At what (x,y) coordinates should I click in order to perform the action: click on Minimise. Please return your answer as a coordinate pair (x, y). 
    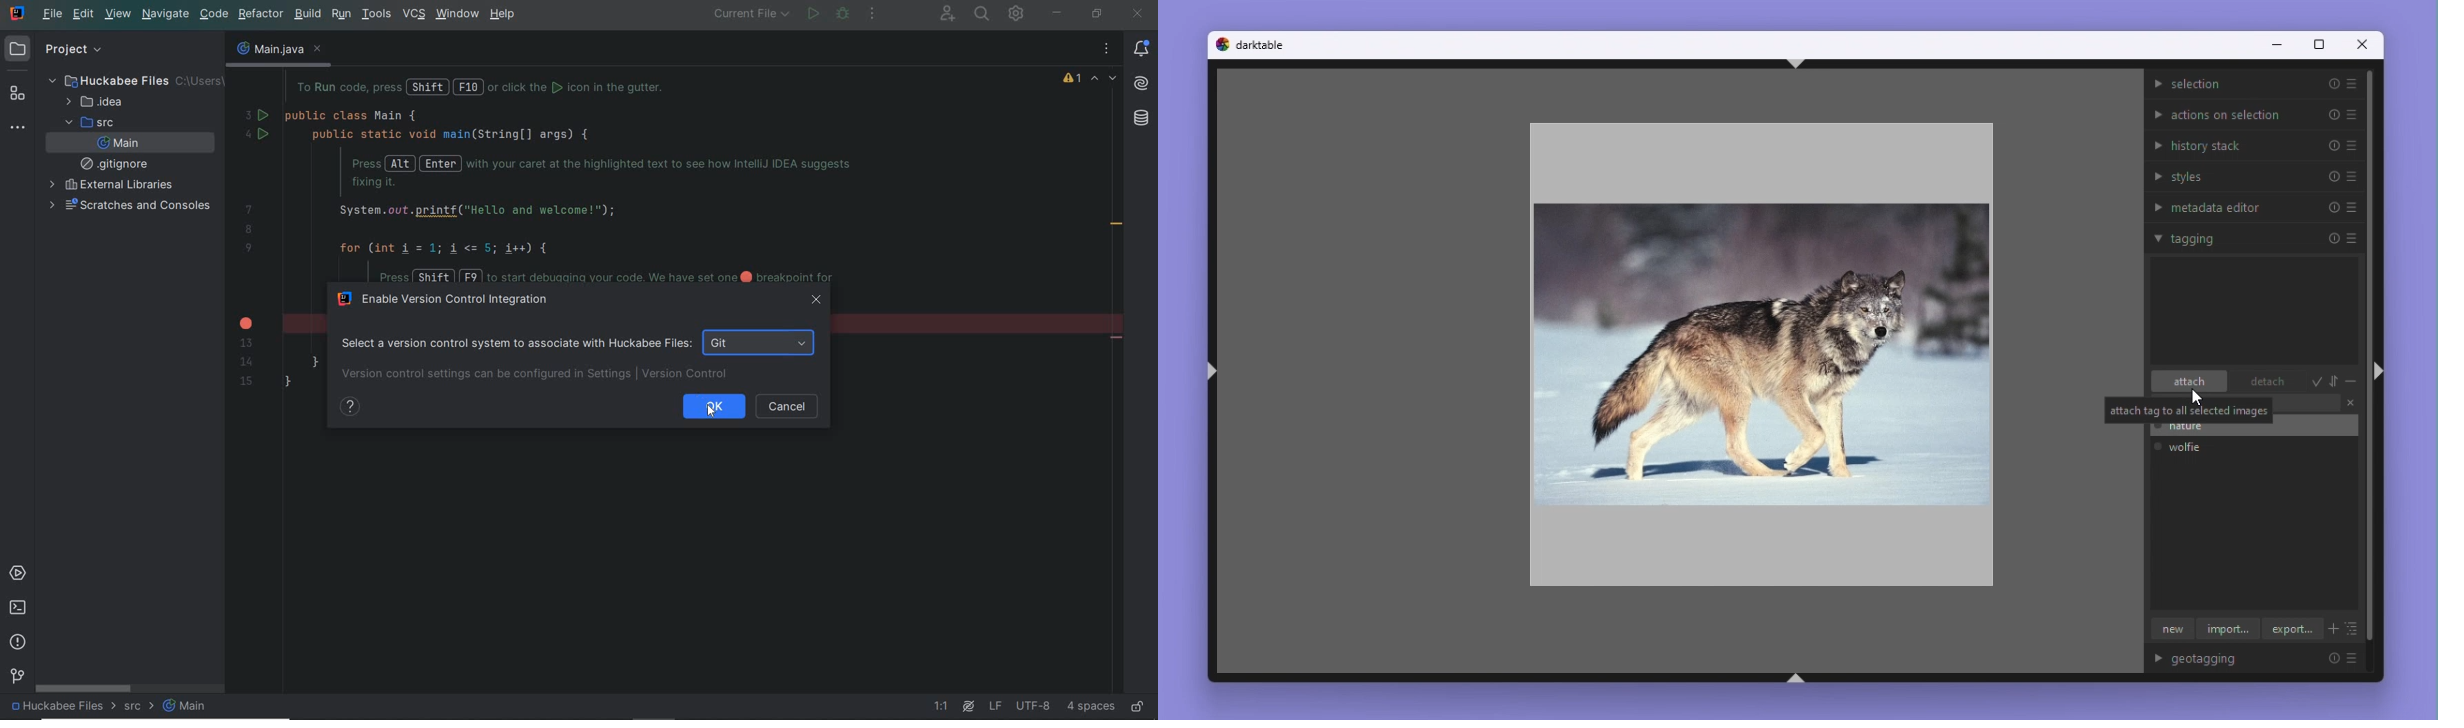
    Looking at the image, I should click on (2274, 46).